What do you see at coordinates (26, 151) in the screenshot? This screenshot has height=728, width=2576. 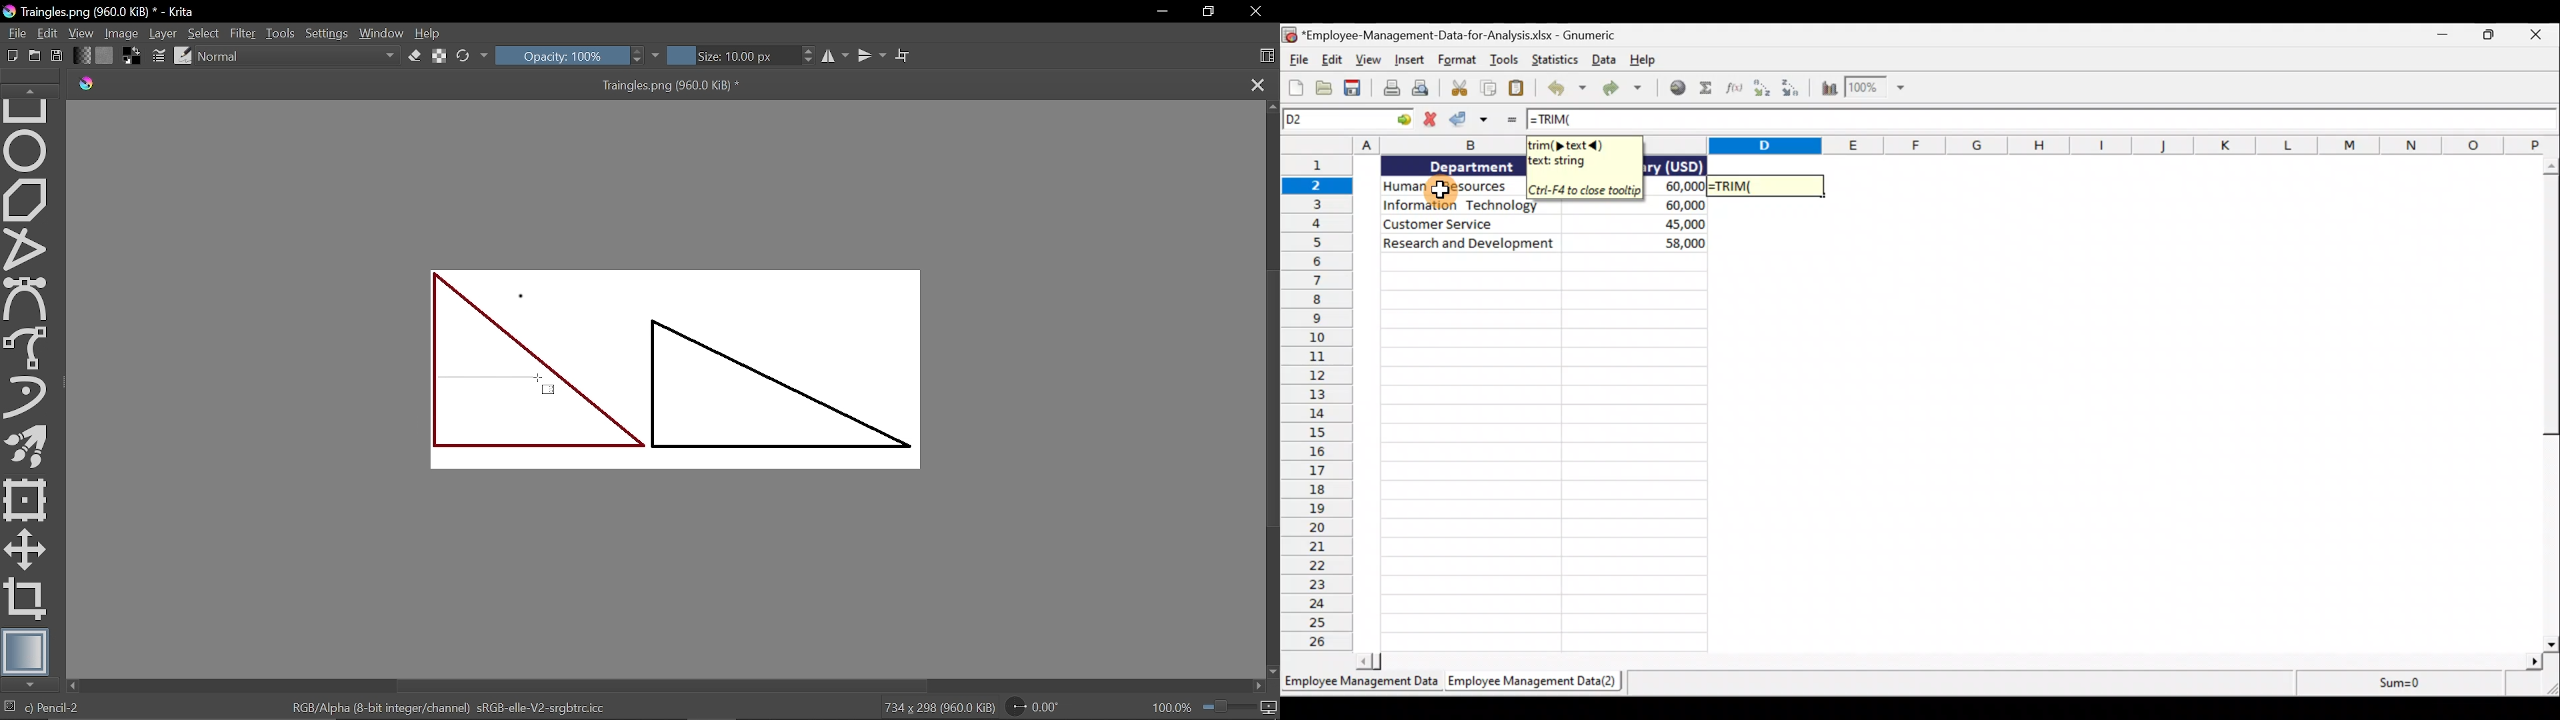 I see `Ellipse tool` at bounding box center [26, 151].